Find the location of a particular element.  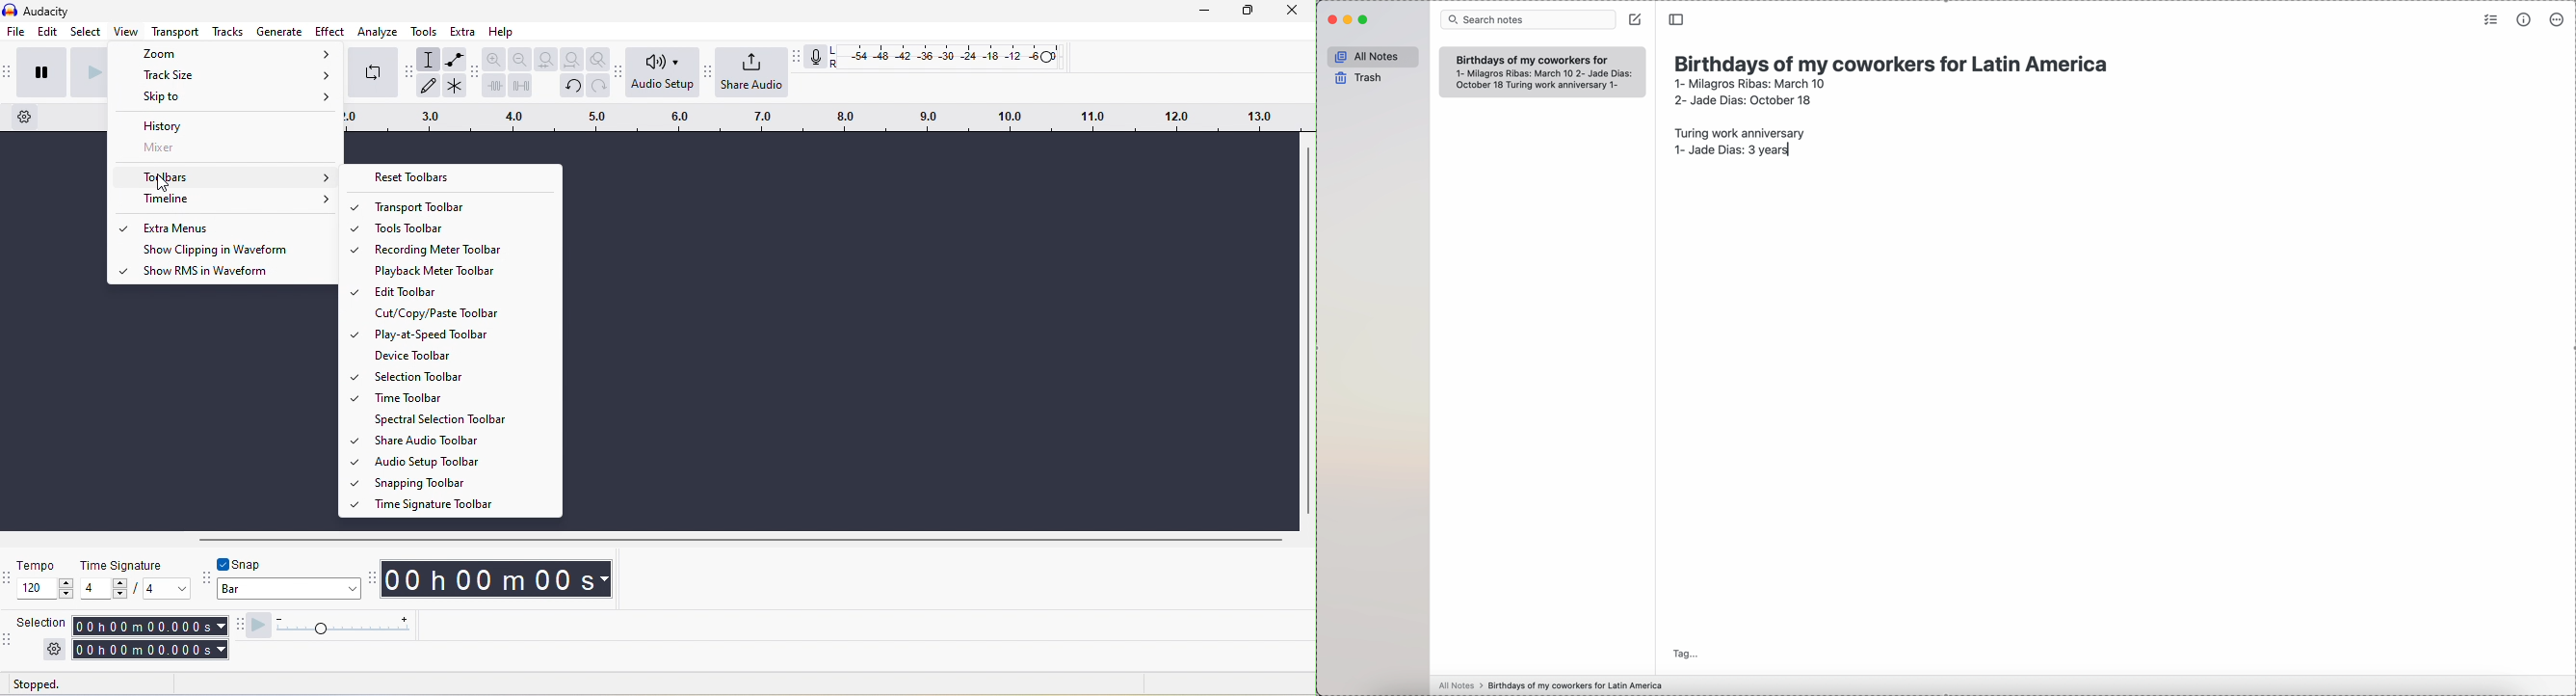

play at speed toolbar is located at coordinates (237, 626).